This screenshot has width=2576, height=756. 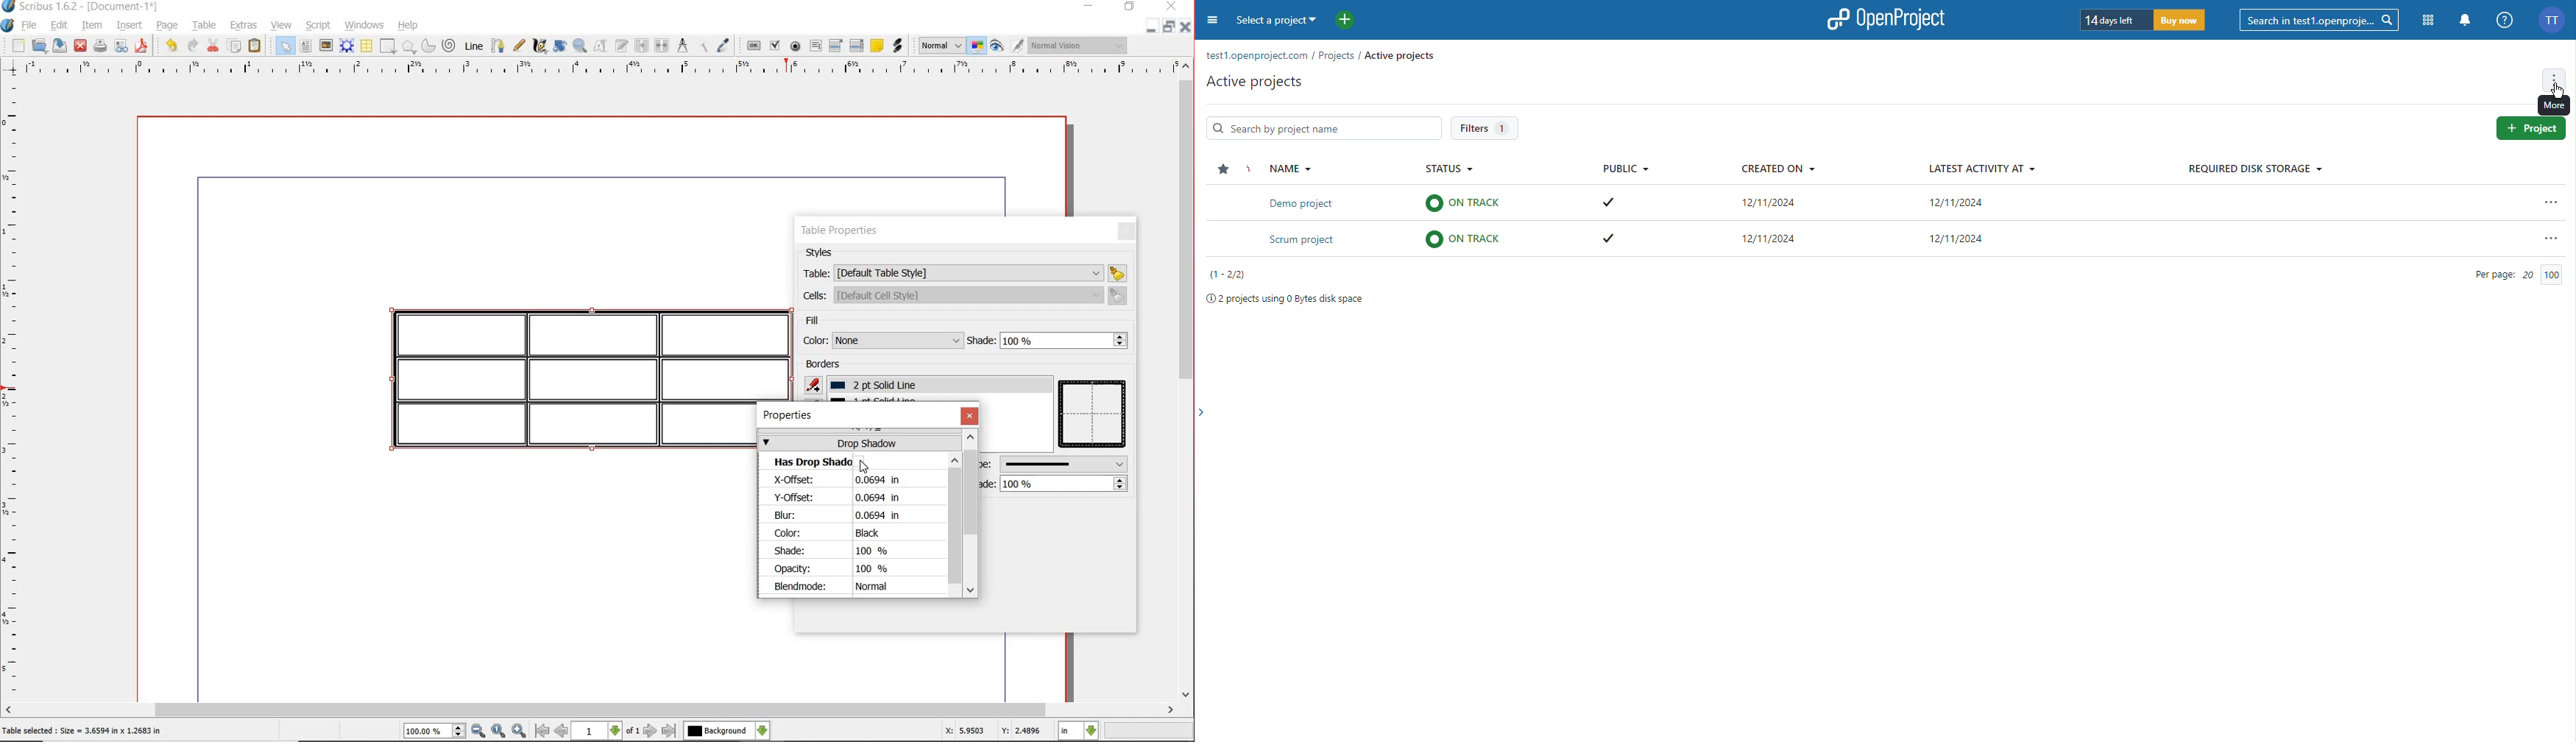 What do you see at coordinates (683, 45) in the screenshot?
I see `measurements` at bounding box center [683, 45].